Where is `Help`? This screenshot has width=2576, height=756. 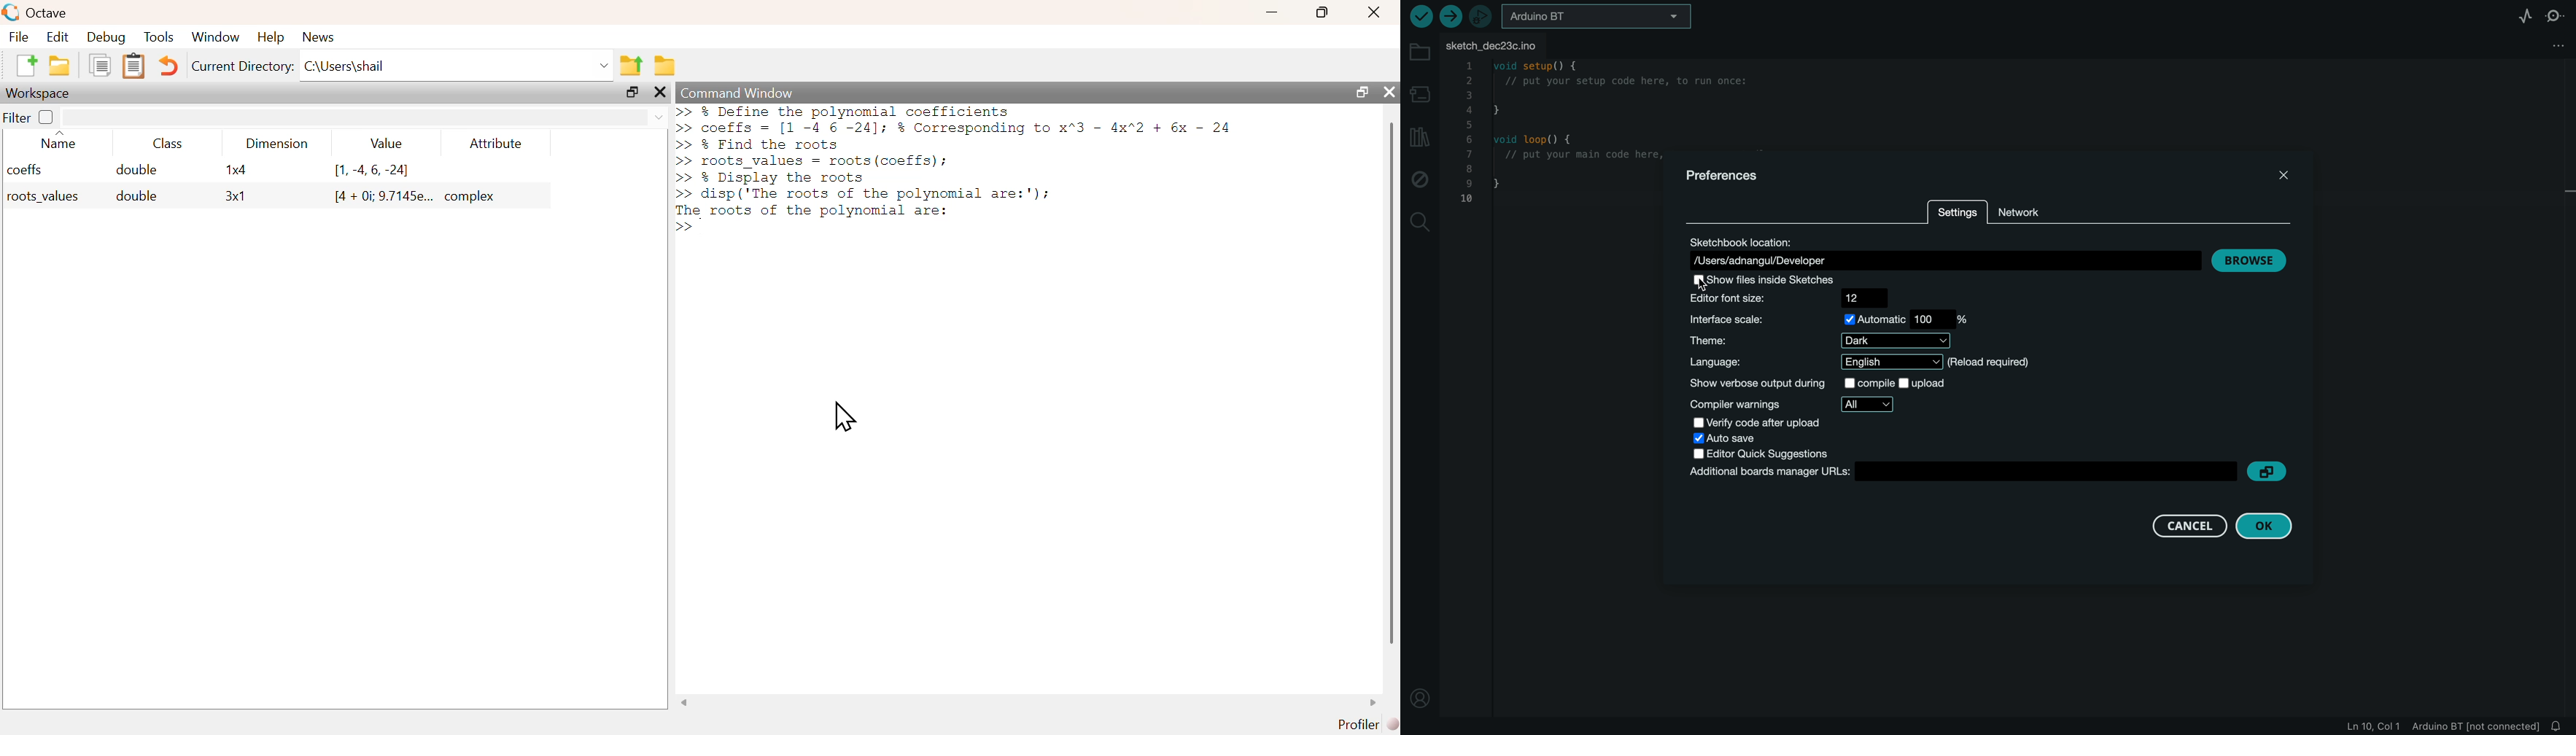
Help is located at coordinates (269, 38).